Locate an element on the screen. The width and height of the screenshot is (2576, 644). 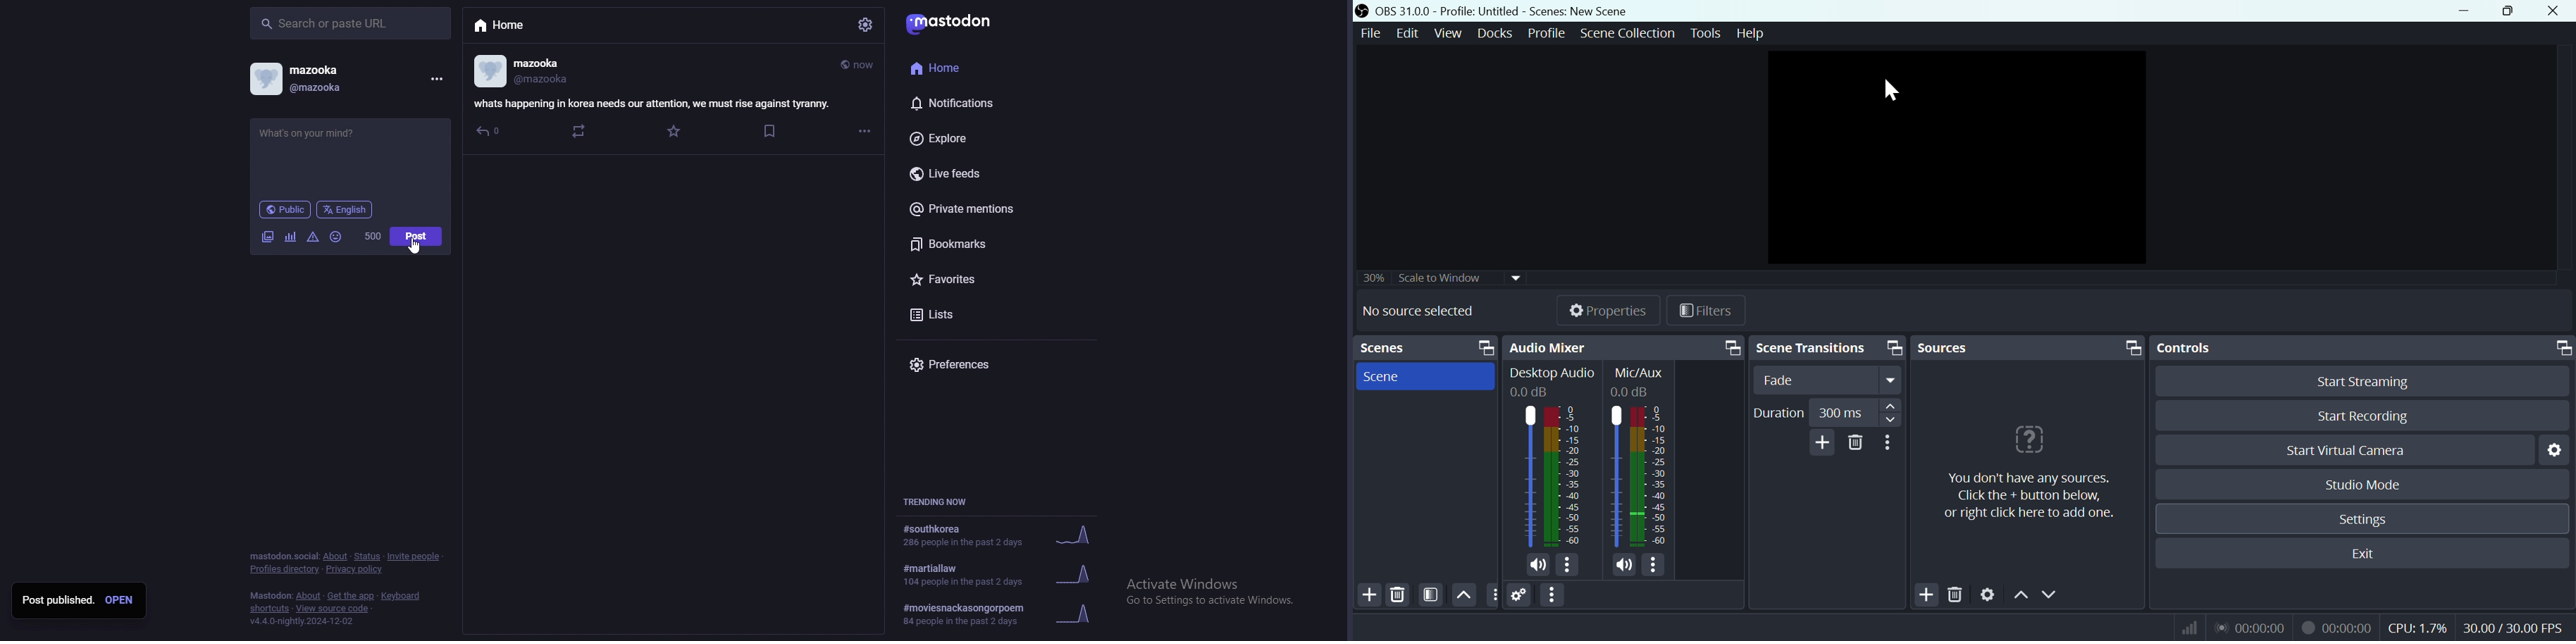
search bar is located at coordinates (352, 23).